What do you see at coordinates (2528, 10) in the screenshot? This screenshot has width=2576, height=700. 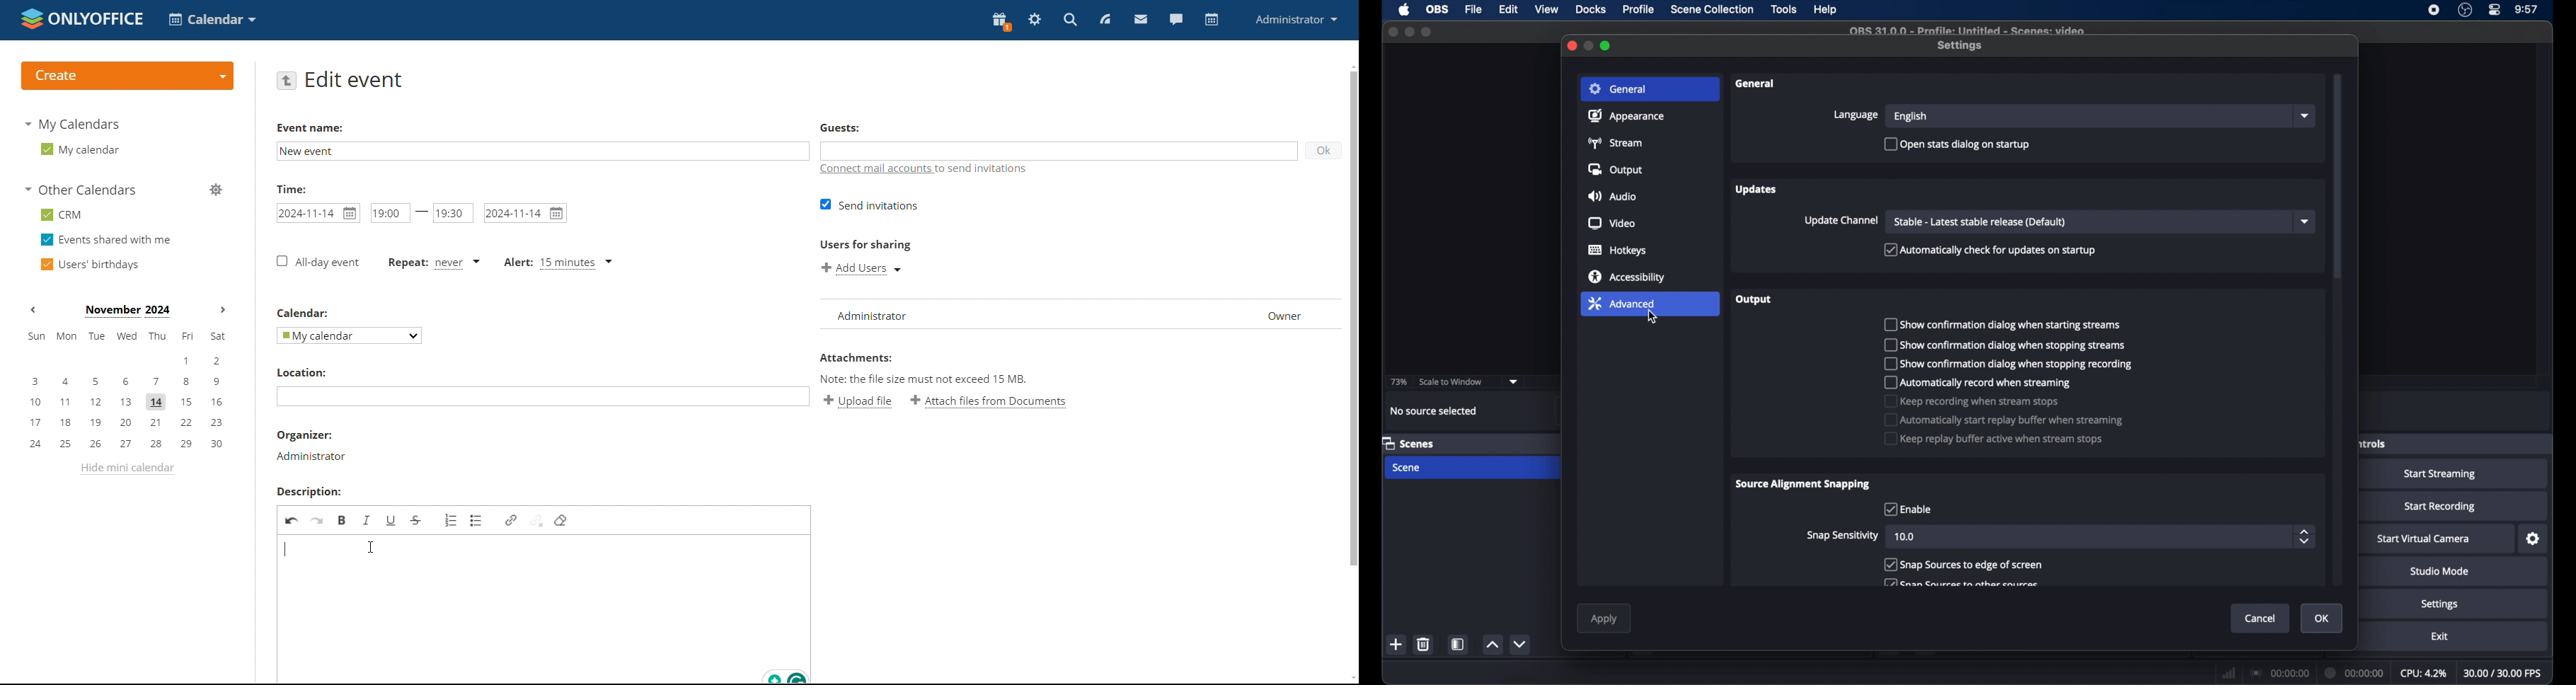 I see `time` at bounding box center [2528, 10].